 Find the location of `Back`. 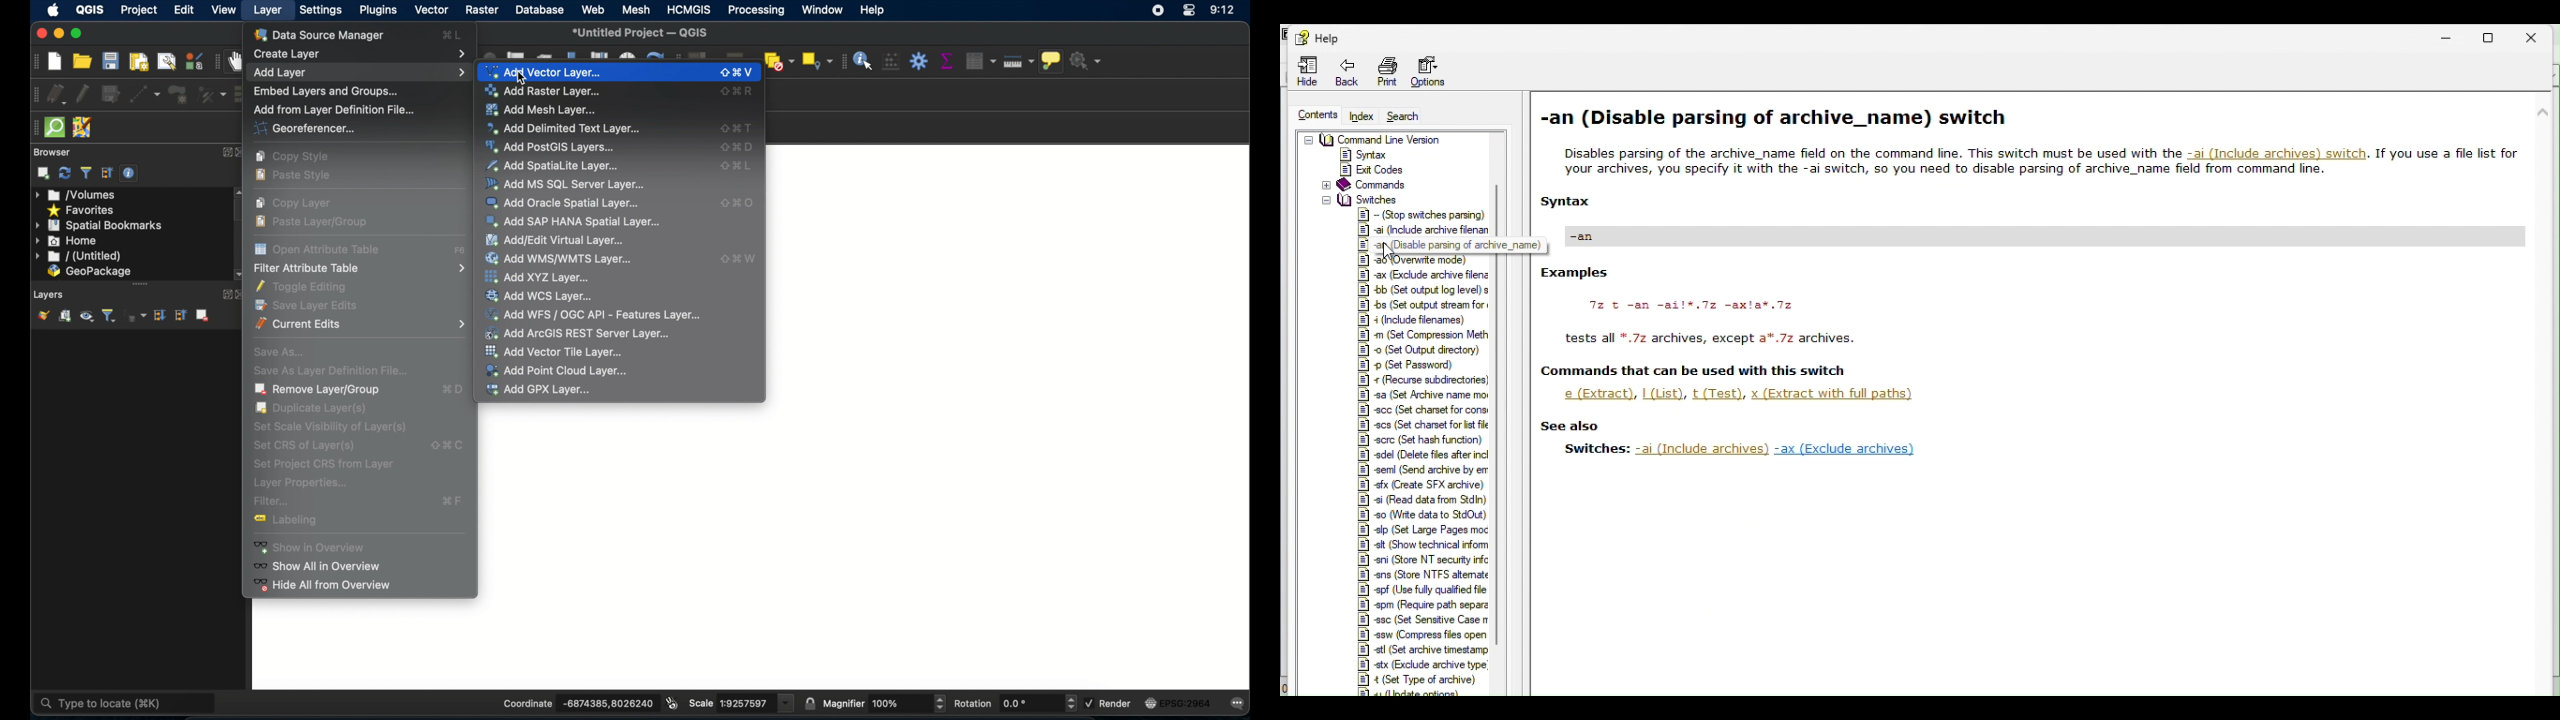

Back is located at coordinates (1346, 73).